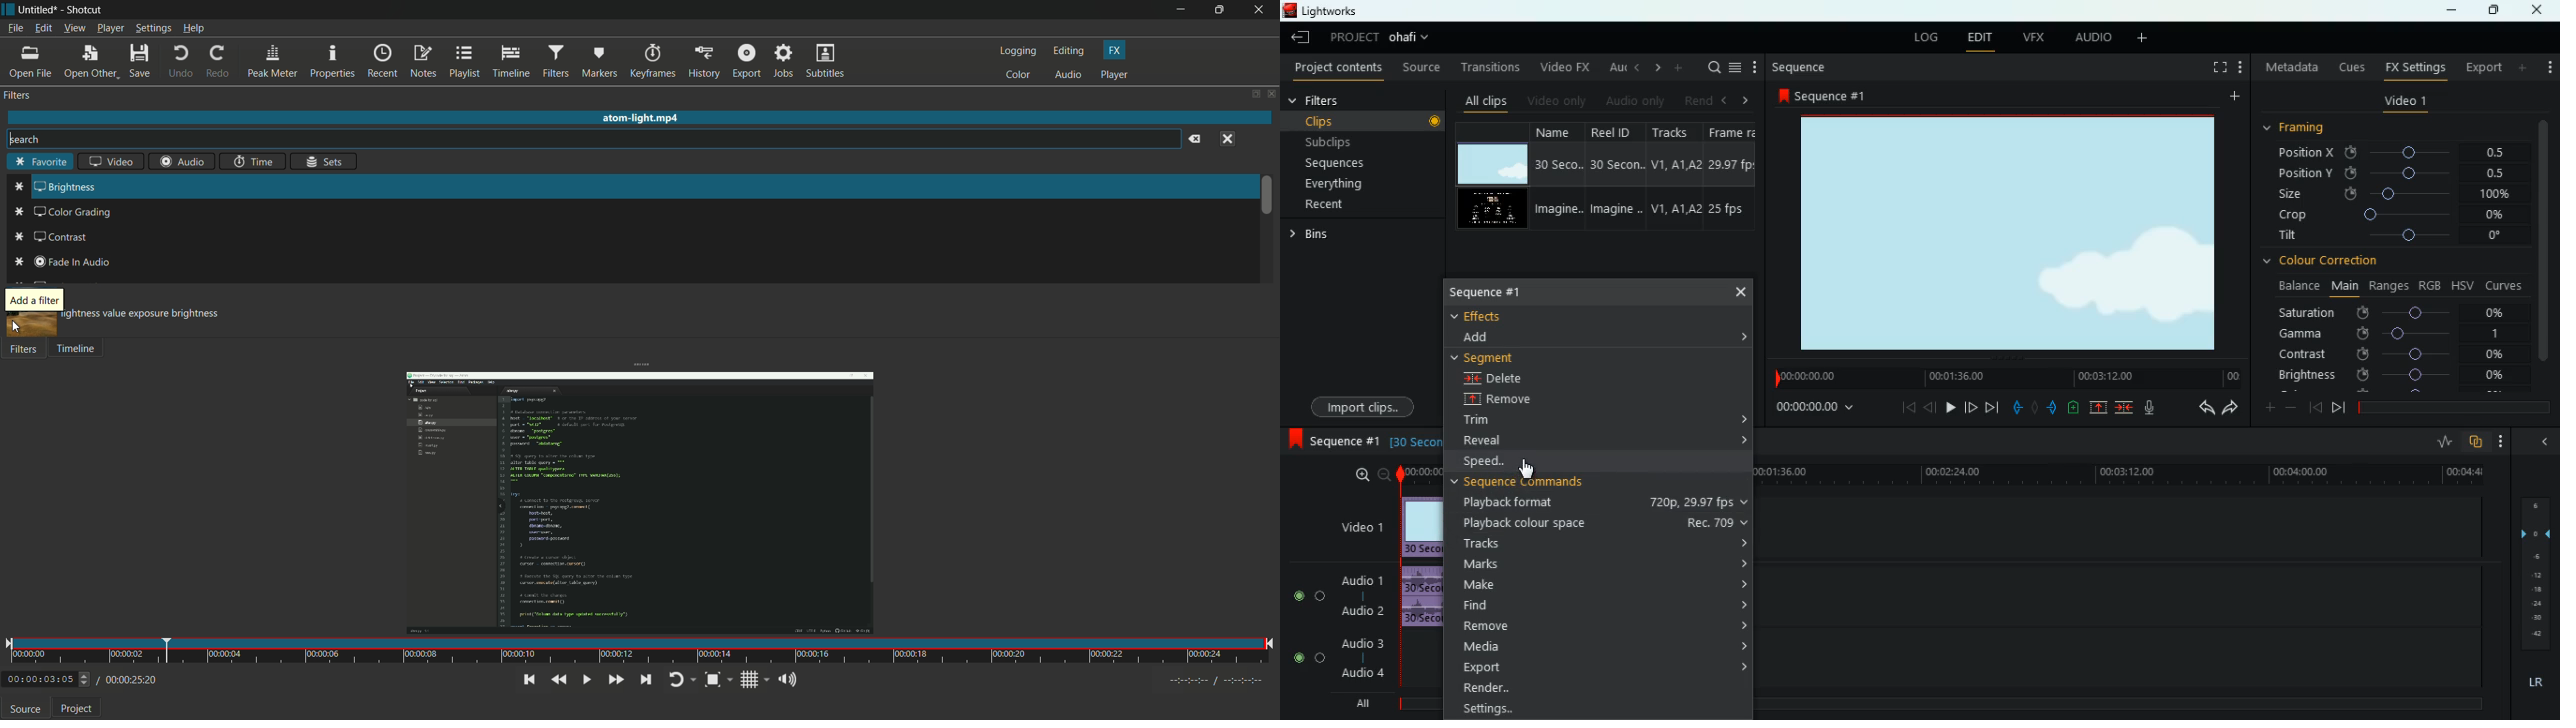 This screenshot has width=2576, height=728. Describe the element at coordinates (1417, 525) in the screenshot. I see `video` at that location.